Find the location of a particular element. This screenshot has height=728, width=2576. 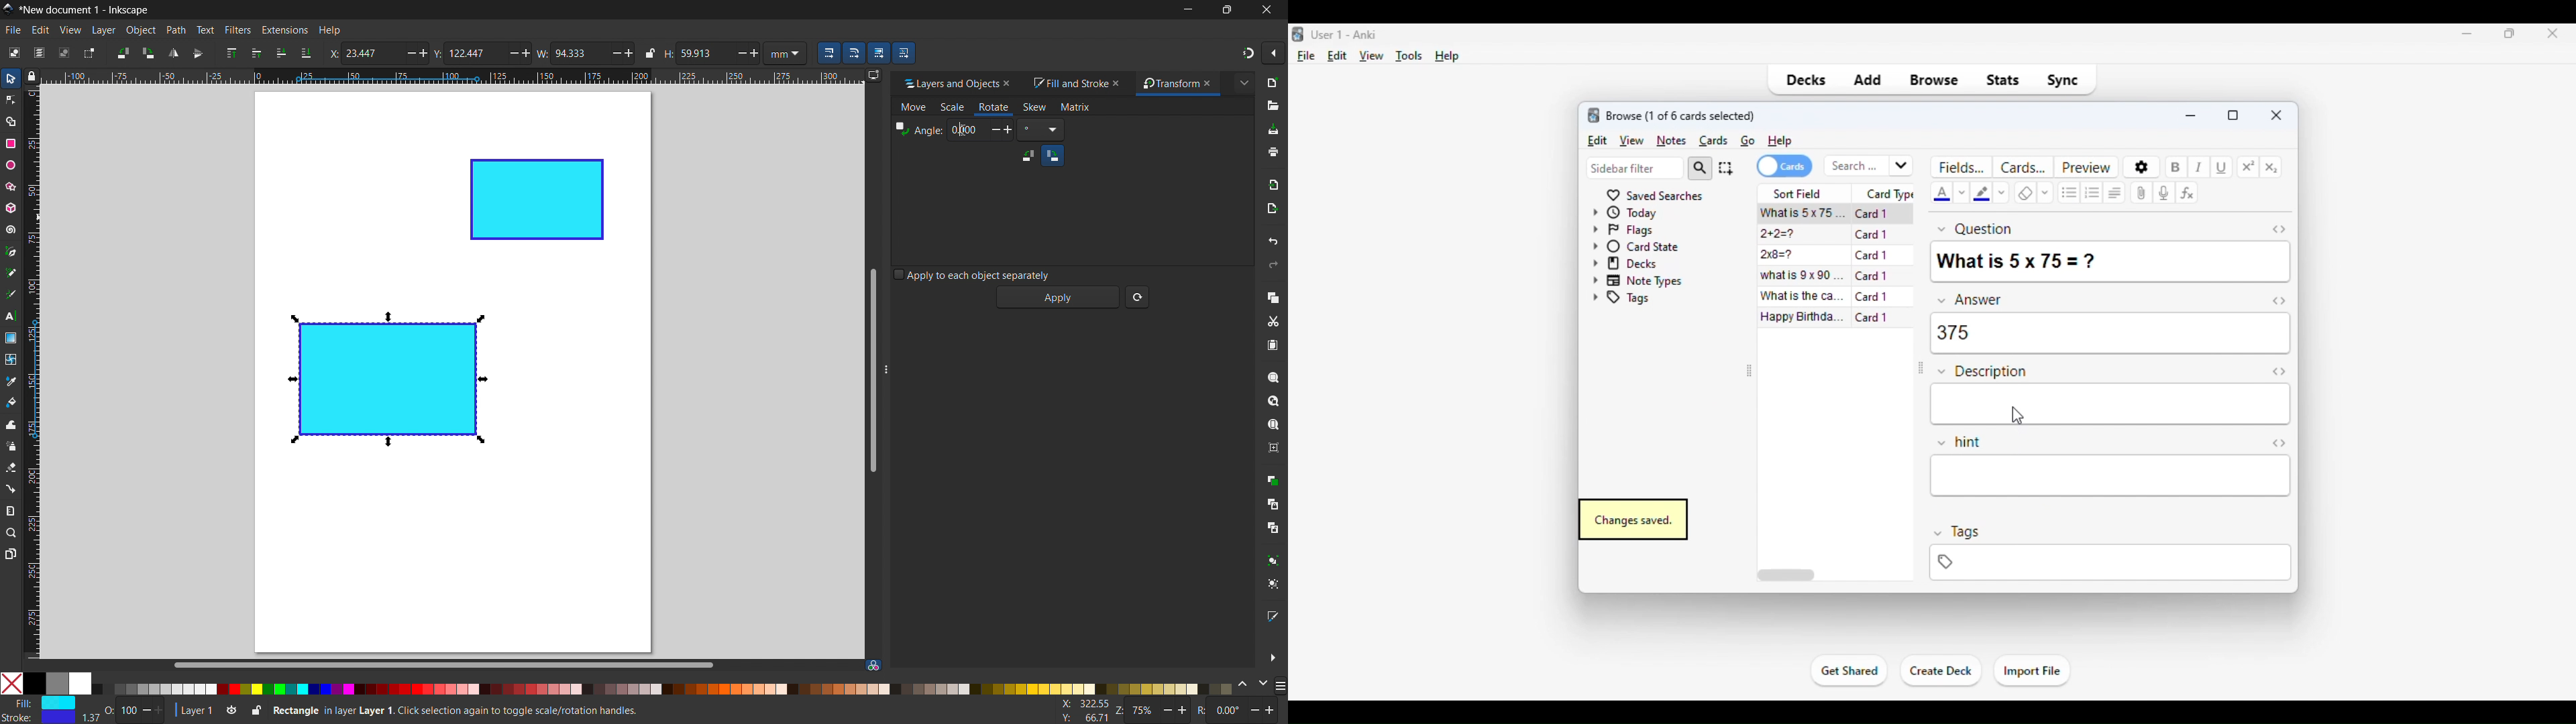

decks is located at coordinates (1625, 263).